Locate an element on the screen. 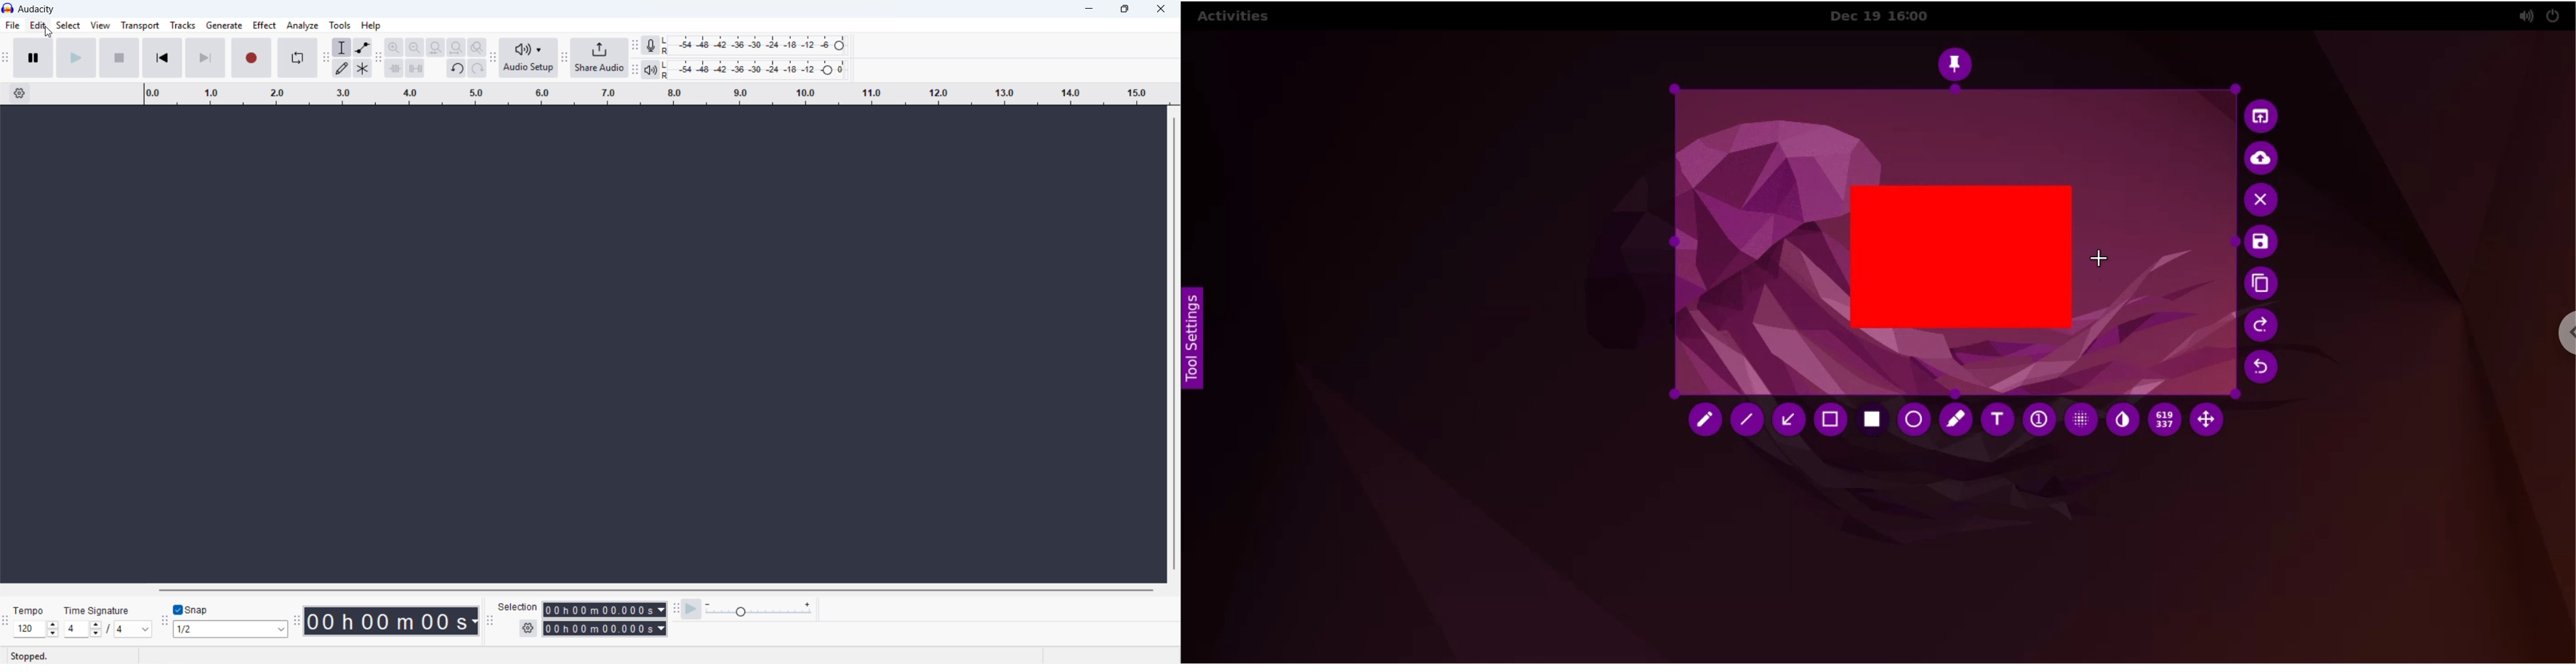 The height and width of the screenshot is (672, 2576). audio setup toolbar is located at coordinates (493, 59).